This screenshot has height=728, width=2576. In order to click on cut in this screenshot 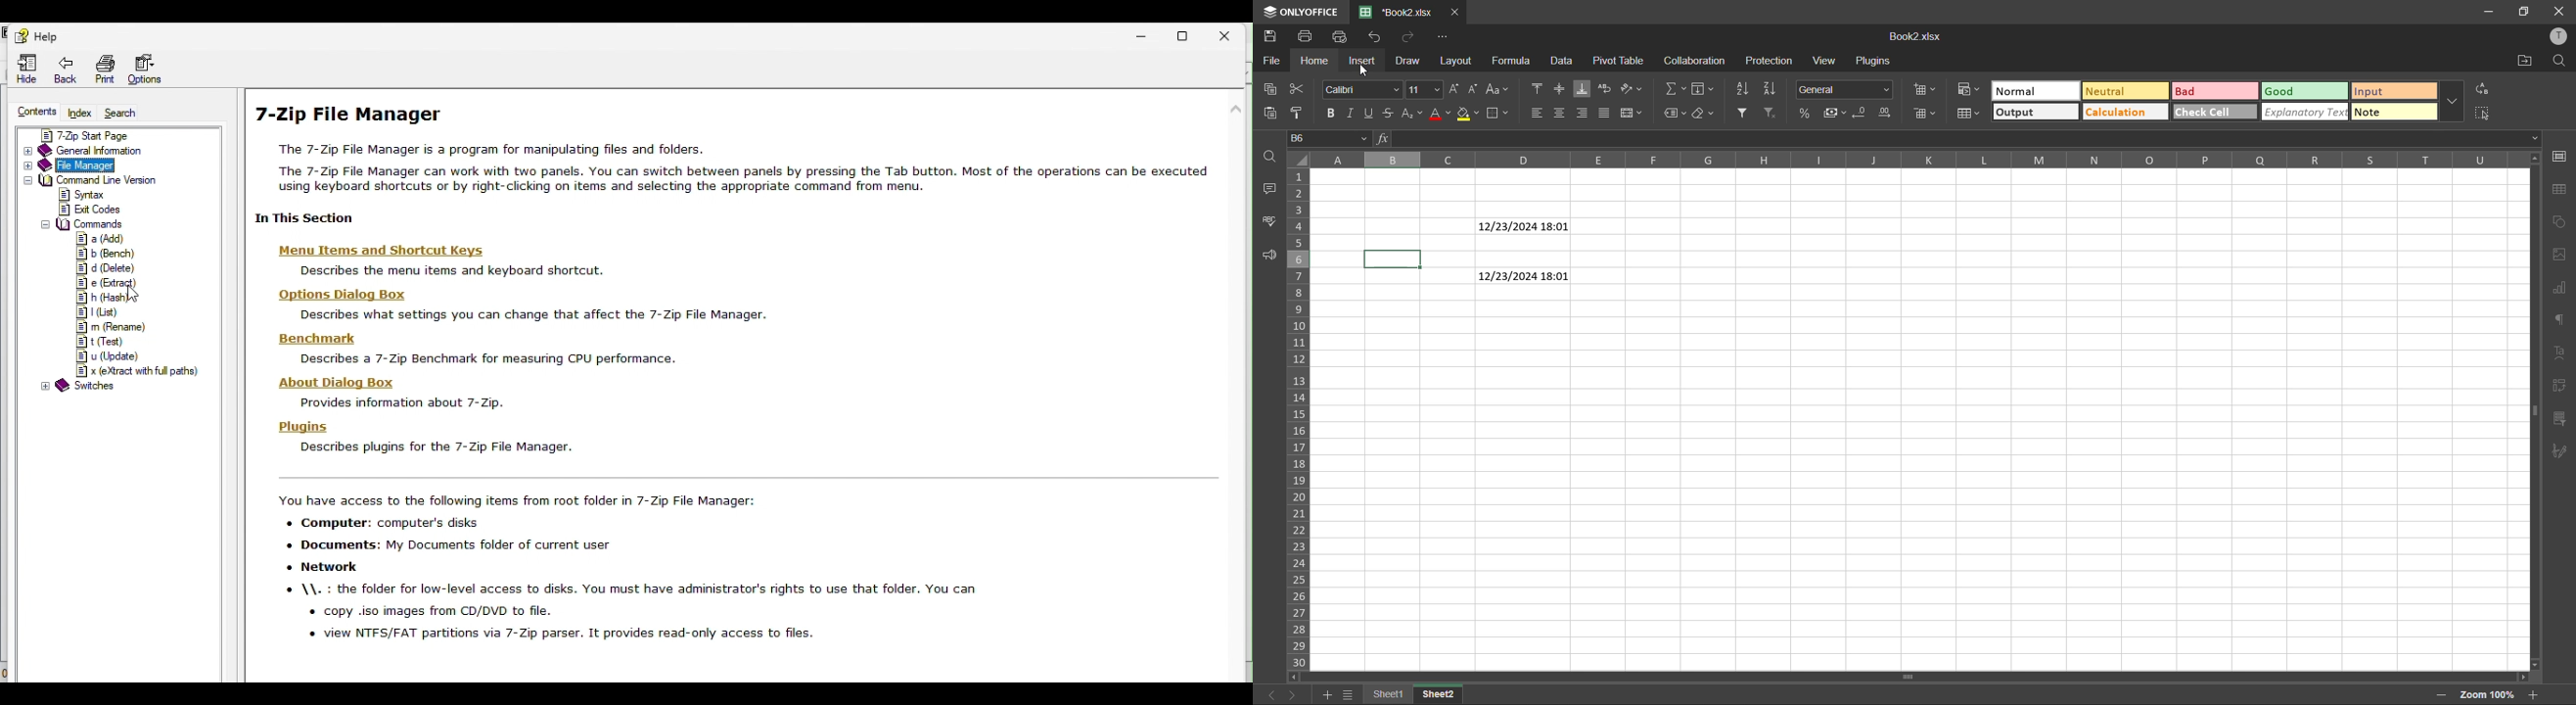, I will do `click(1300, 88)`.